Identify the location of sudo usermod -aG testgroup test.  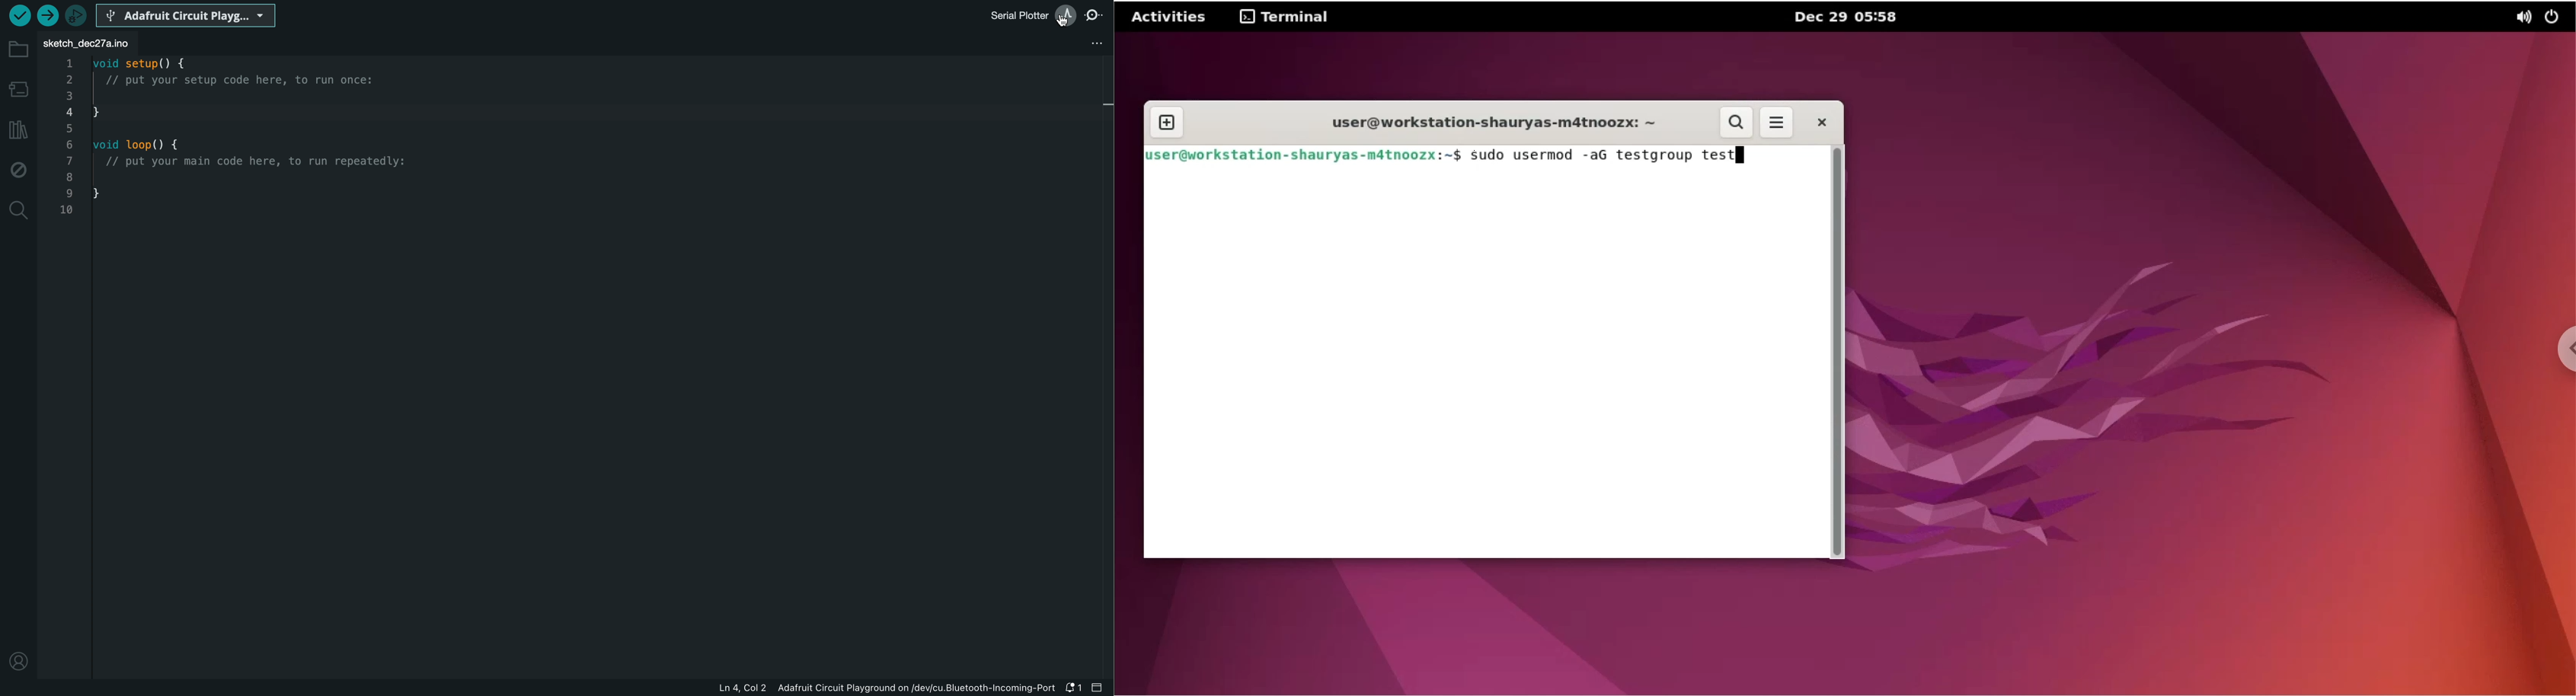
(1597, 156).